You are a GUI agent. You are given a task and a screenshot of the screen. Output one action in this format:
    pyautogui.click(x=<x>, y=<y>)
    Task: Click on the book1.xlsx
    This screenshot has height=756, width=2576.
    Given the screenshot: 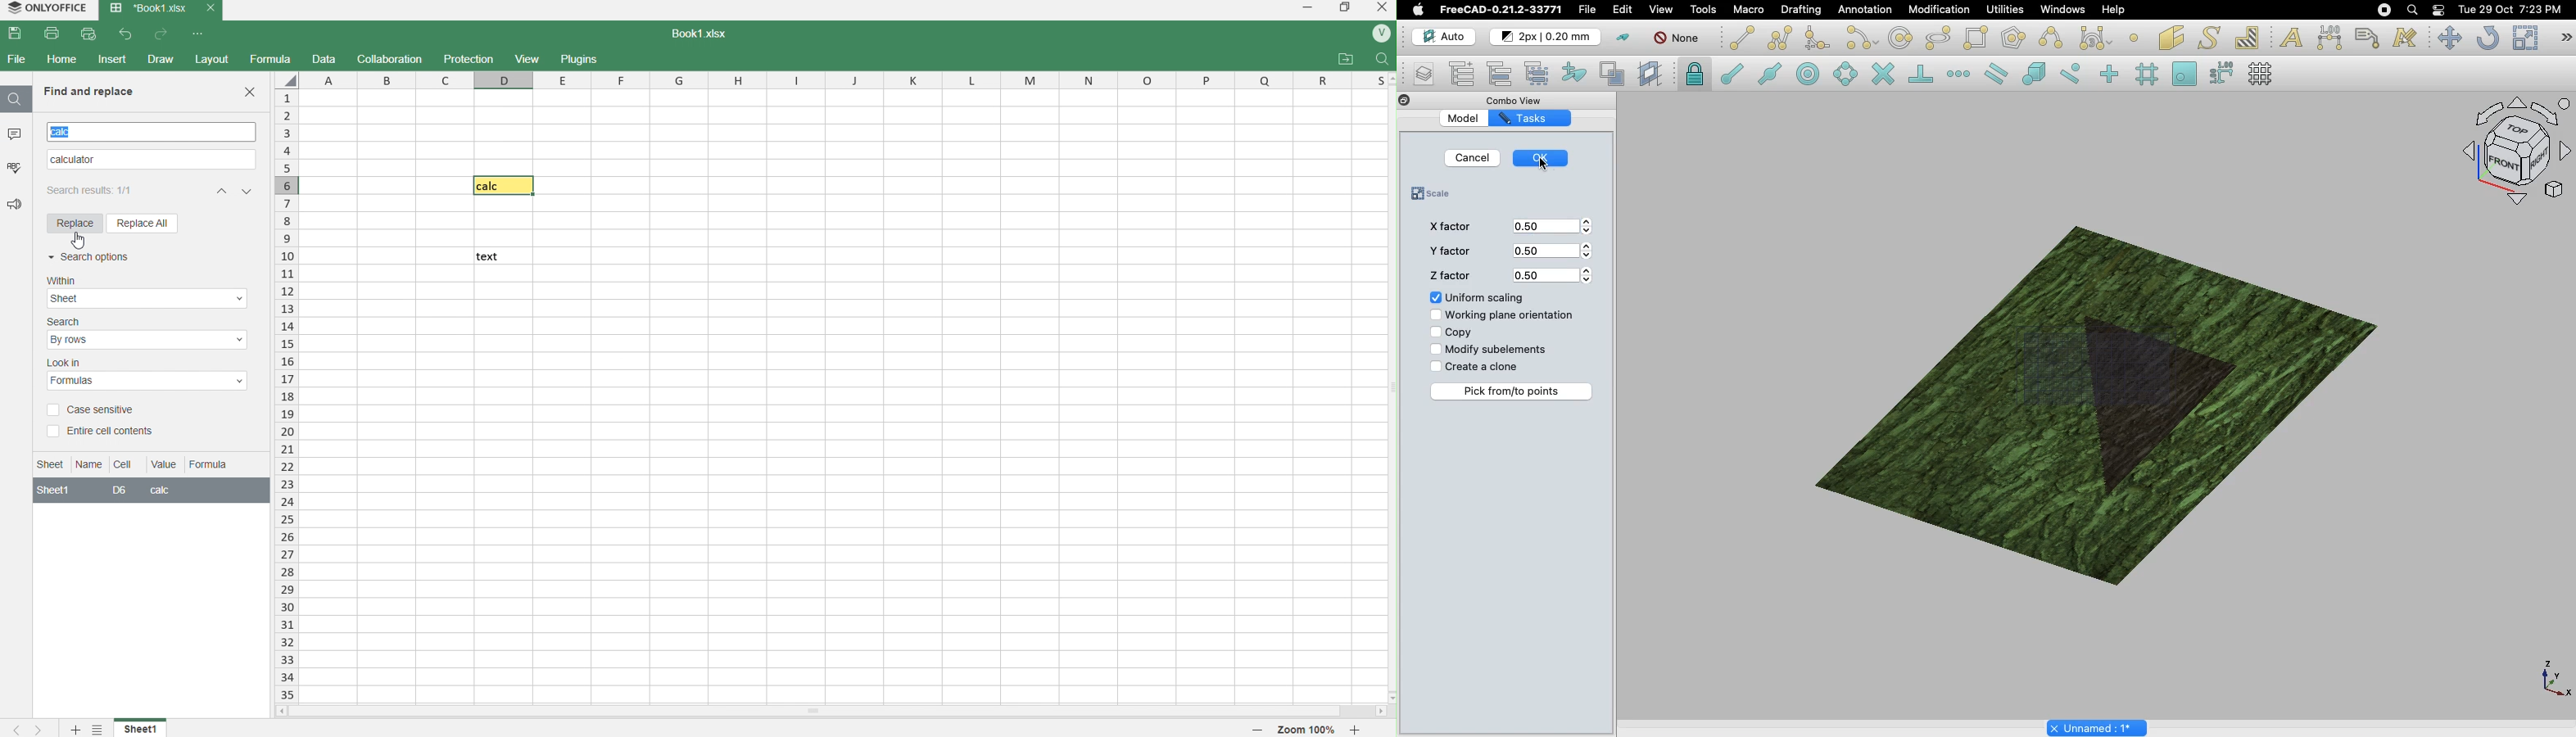 What is the action you would take?
    pyautogui.click(x=146, y=10)
    